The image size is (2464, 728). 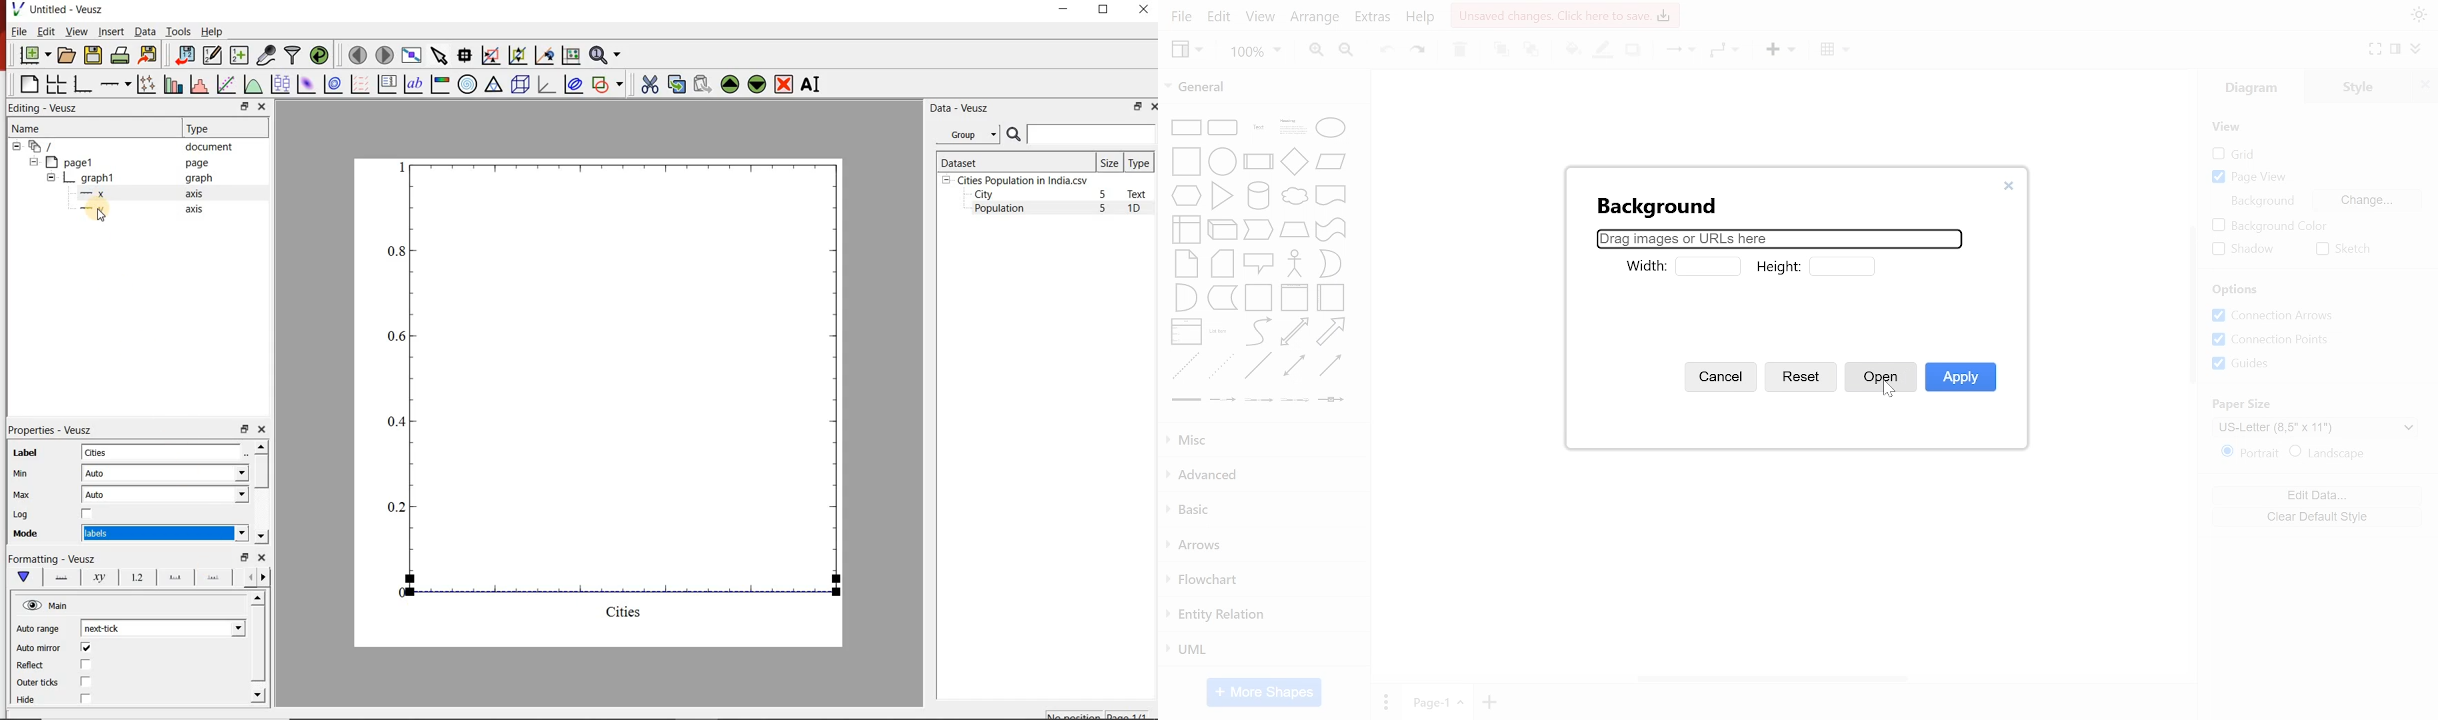 I want to click on current page, so click(x=1436, y=702).